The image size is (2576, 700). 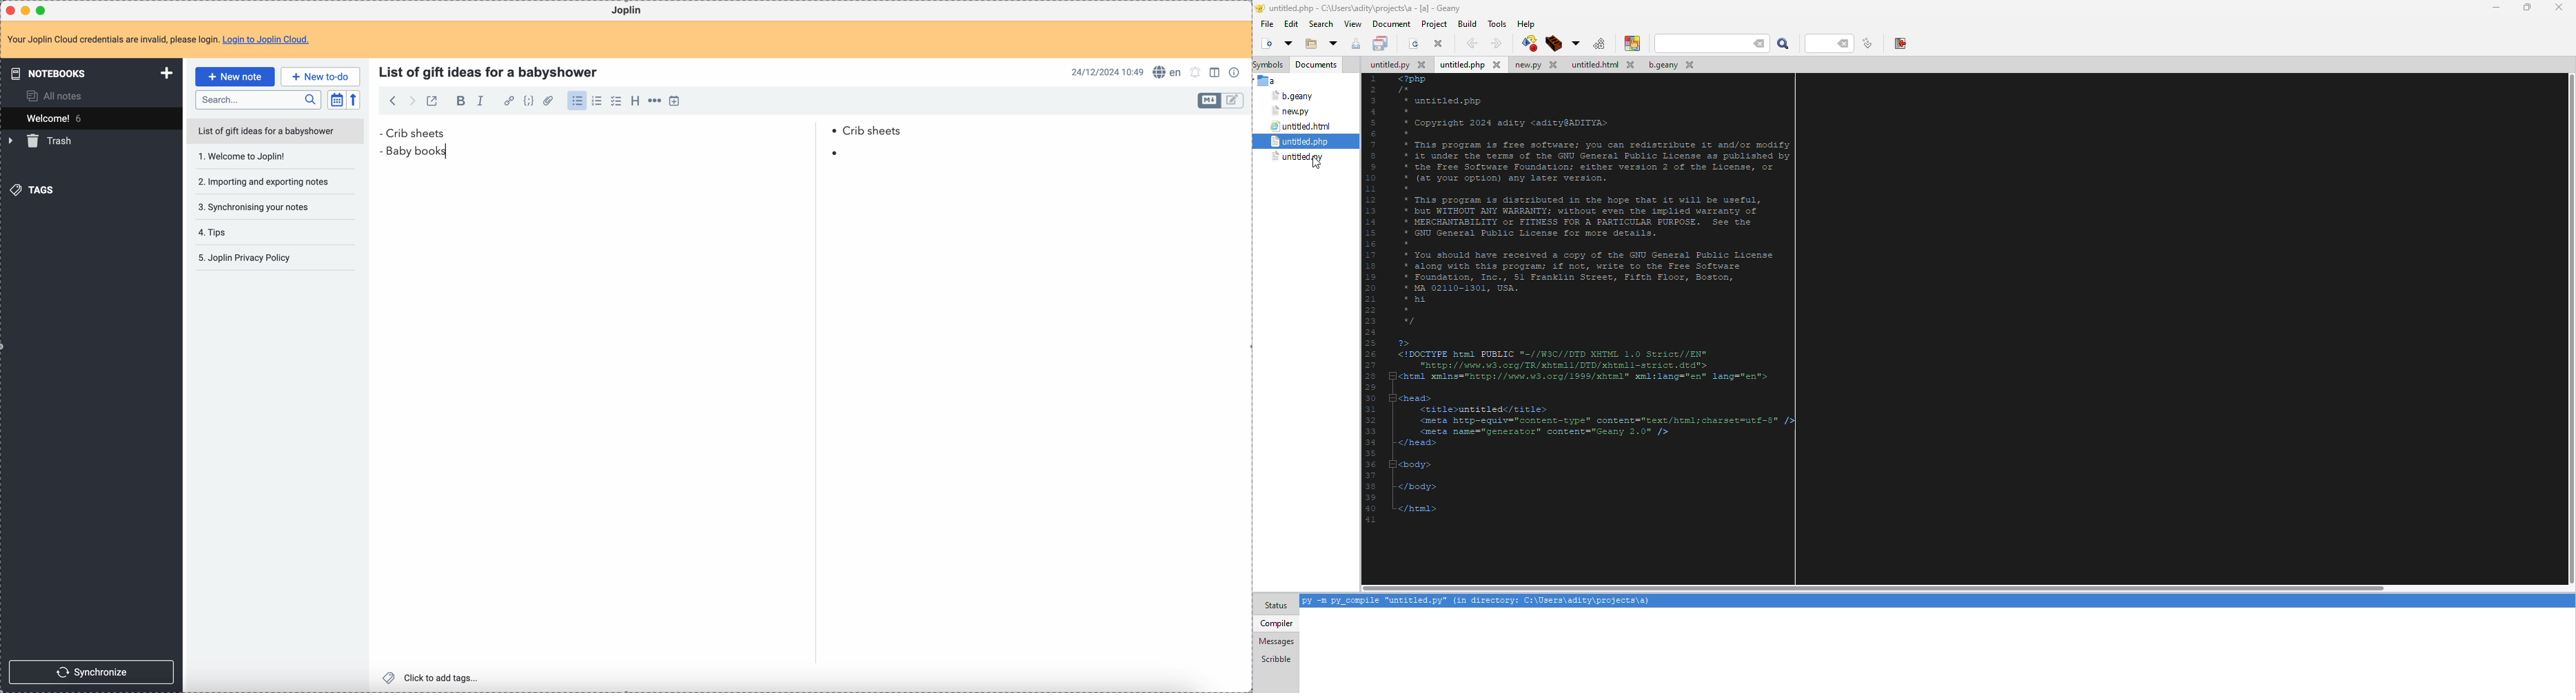 I want to click on hyperlink, so click(x=509, y=101).